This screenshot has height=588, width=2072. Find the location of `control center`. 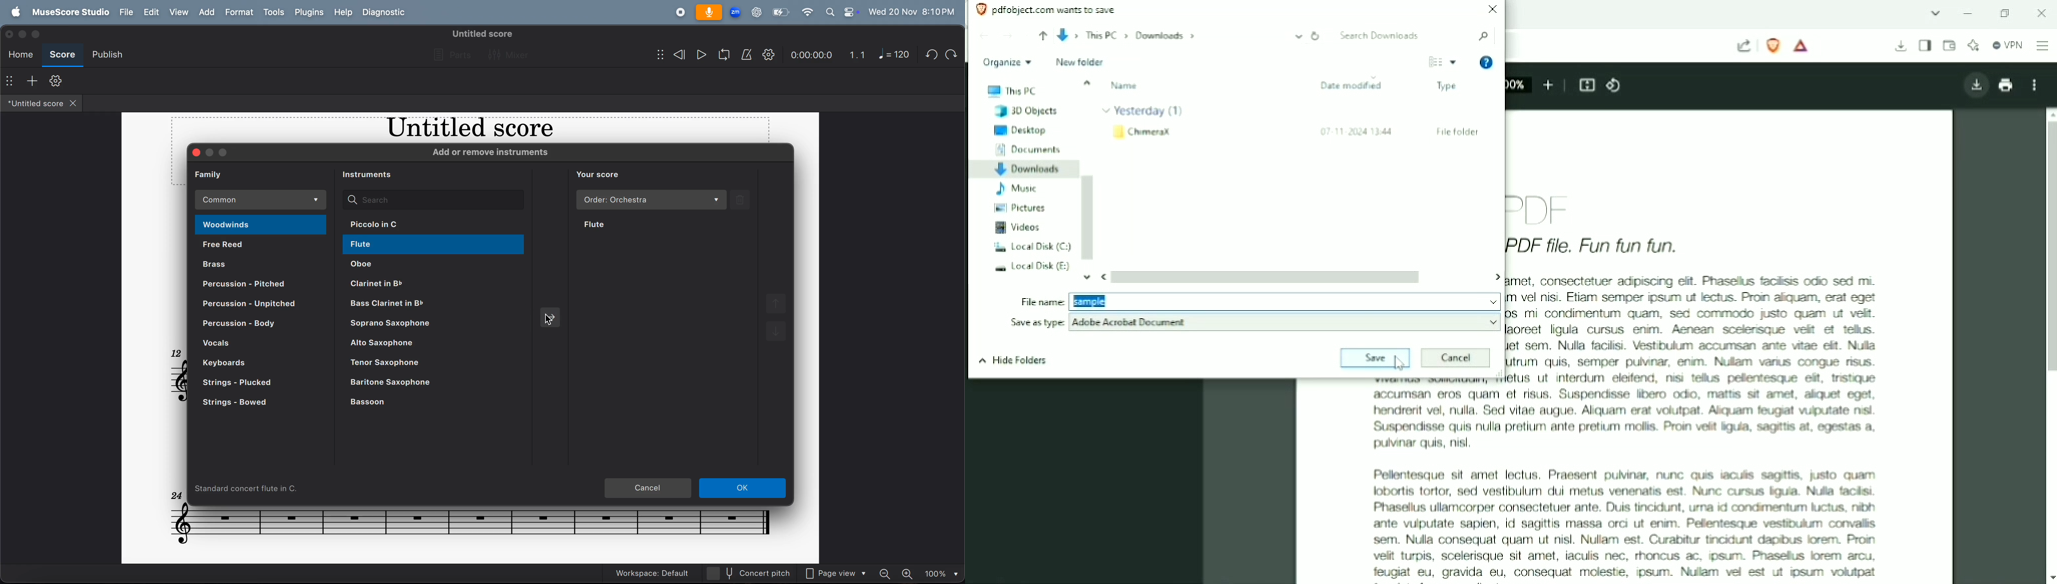

control center is located at coordinates (851, 11).